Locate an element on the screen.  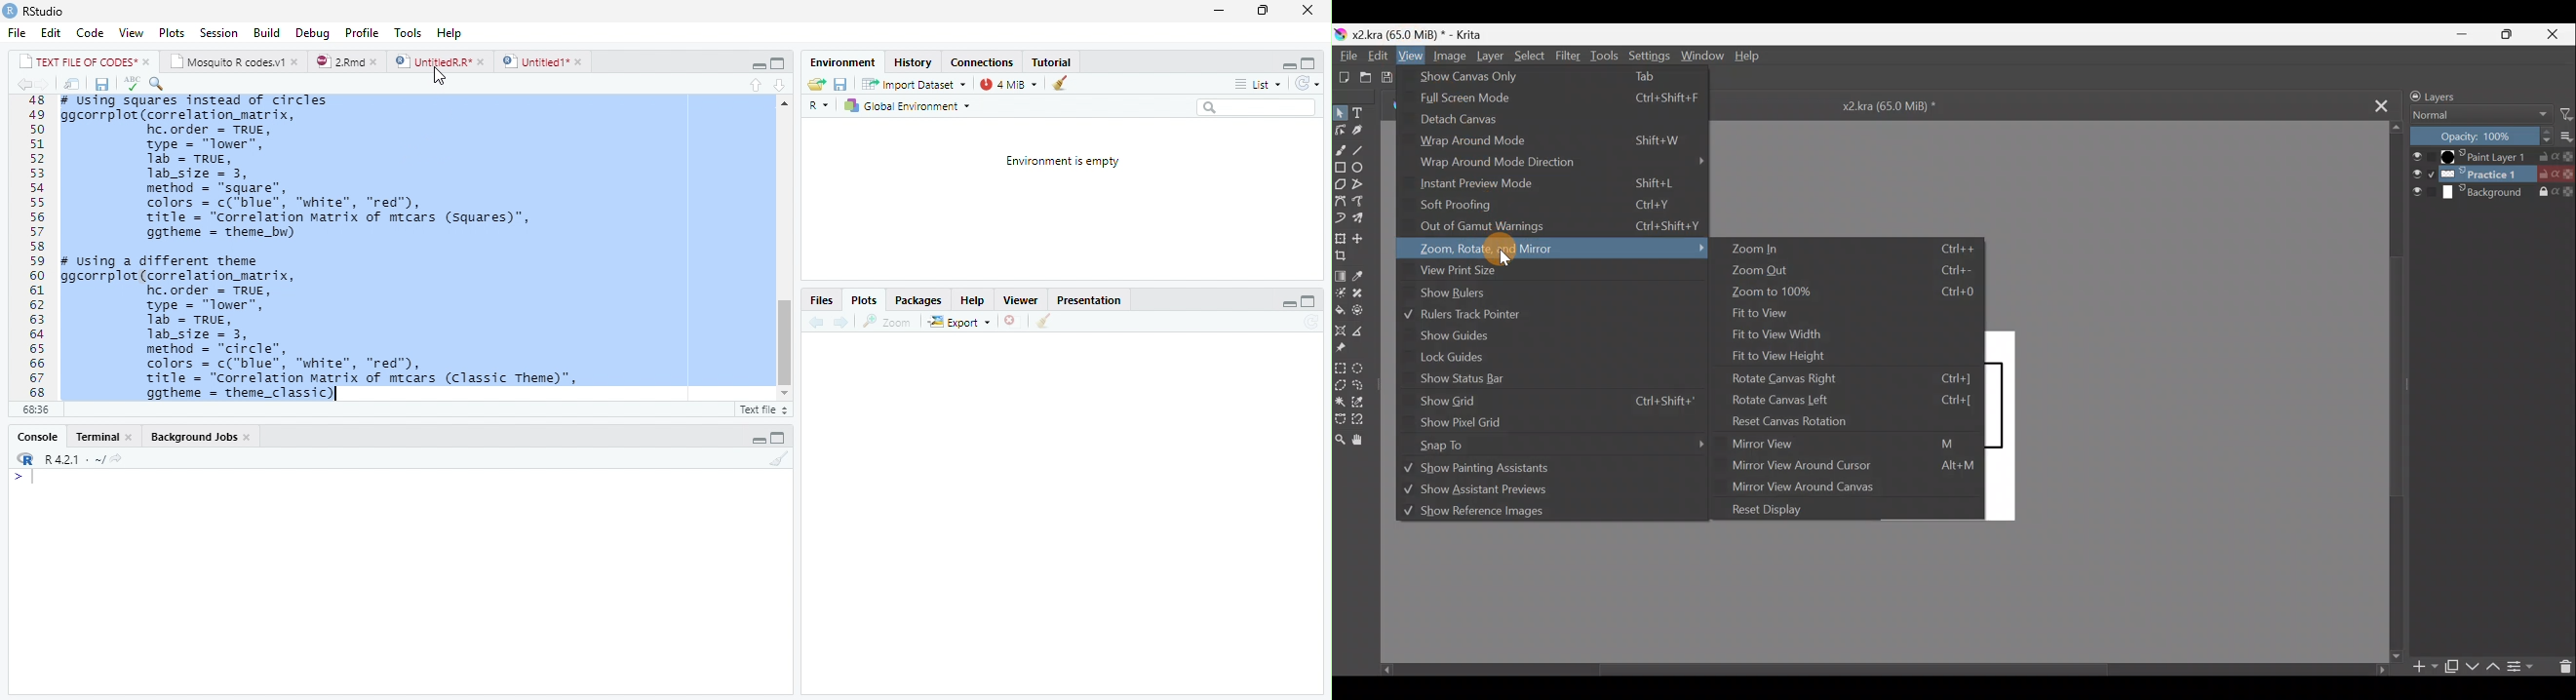
Lock/unlock docker is located at coordinates (2409, 95).